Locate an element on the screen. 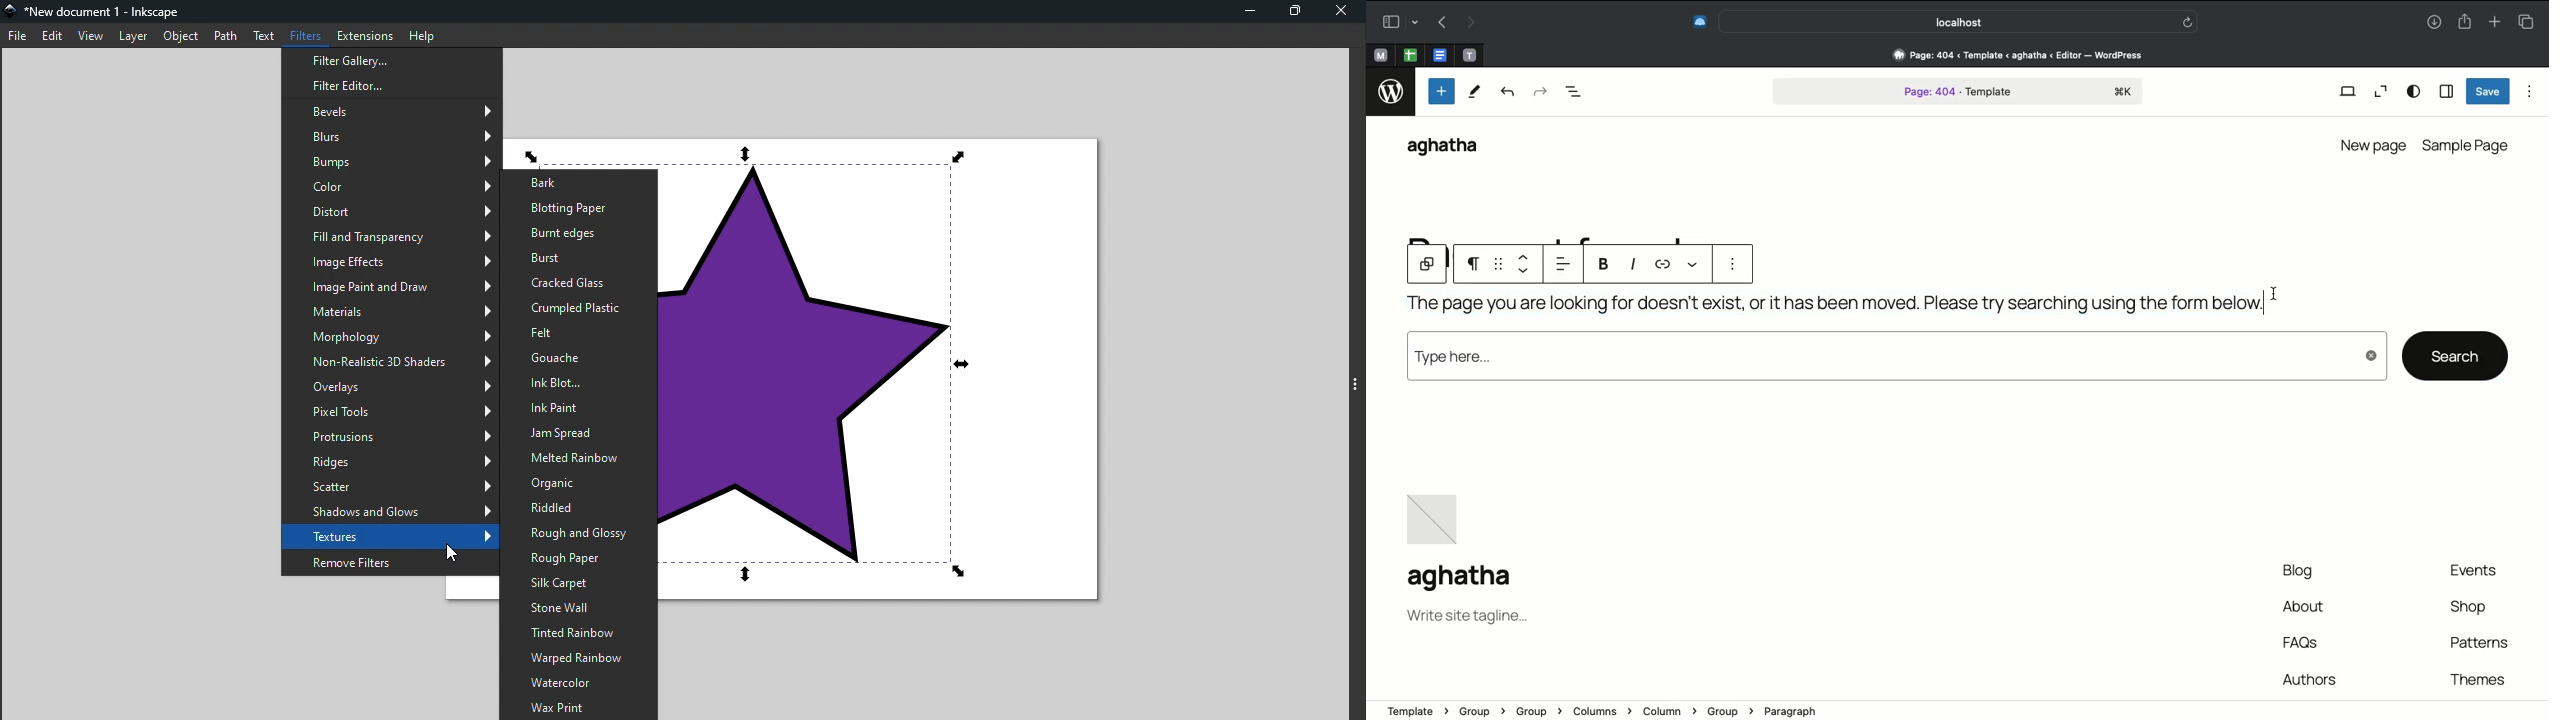  Ink Blot is located at coordinates (578, 383).